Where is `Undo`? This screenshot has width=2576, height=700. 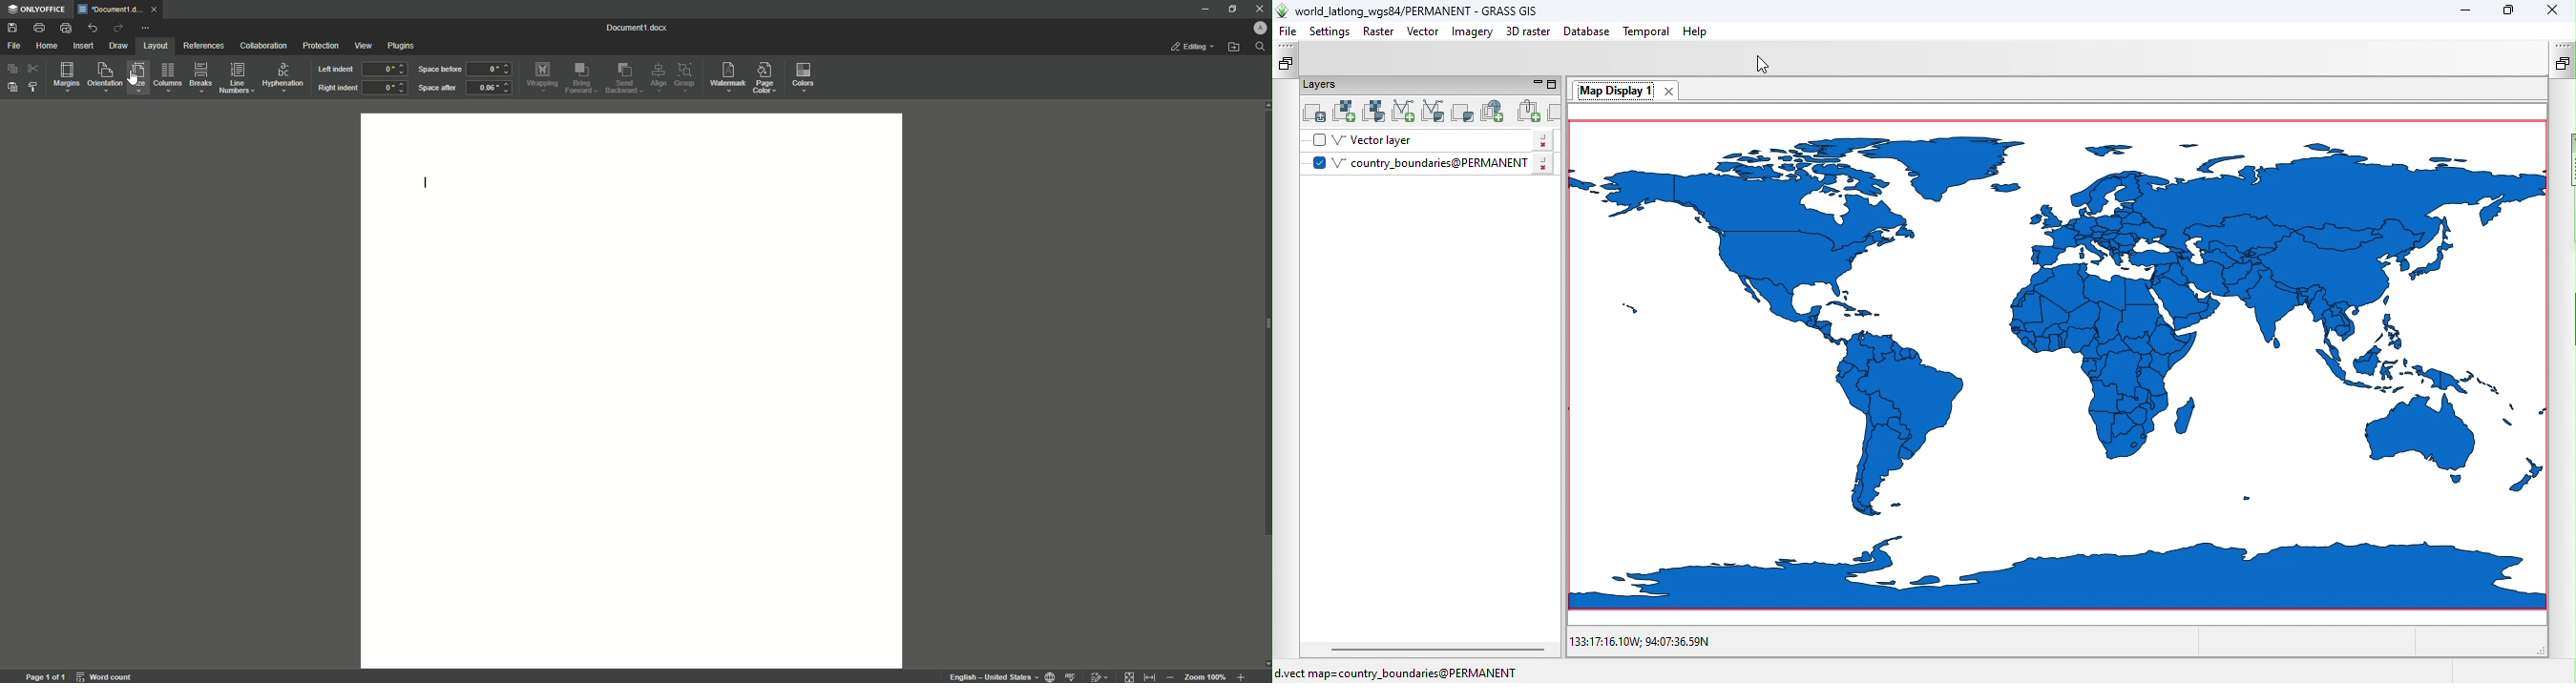 Undo is located at coordinates (90, 27).